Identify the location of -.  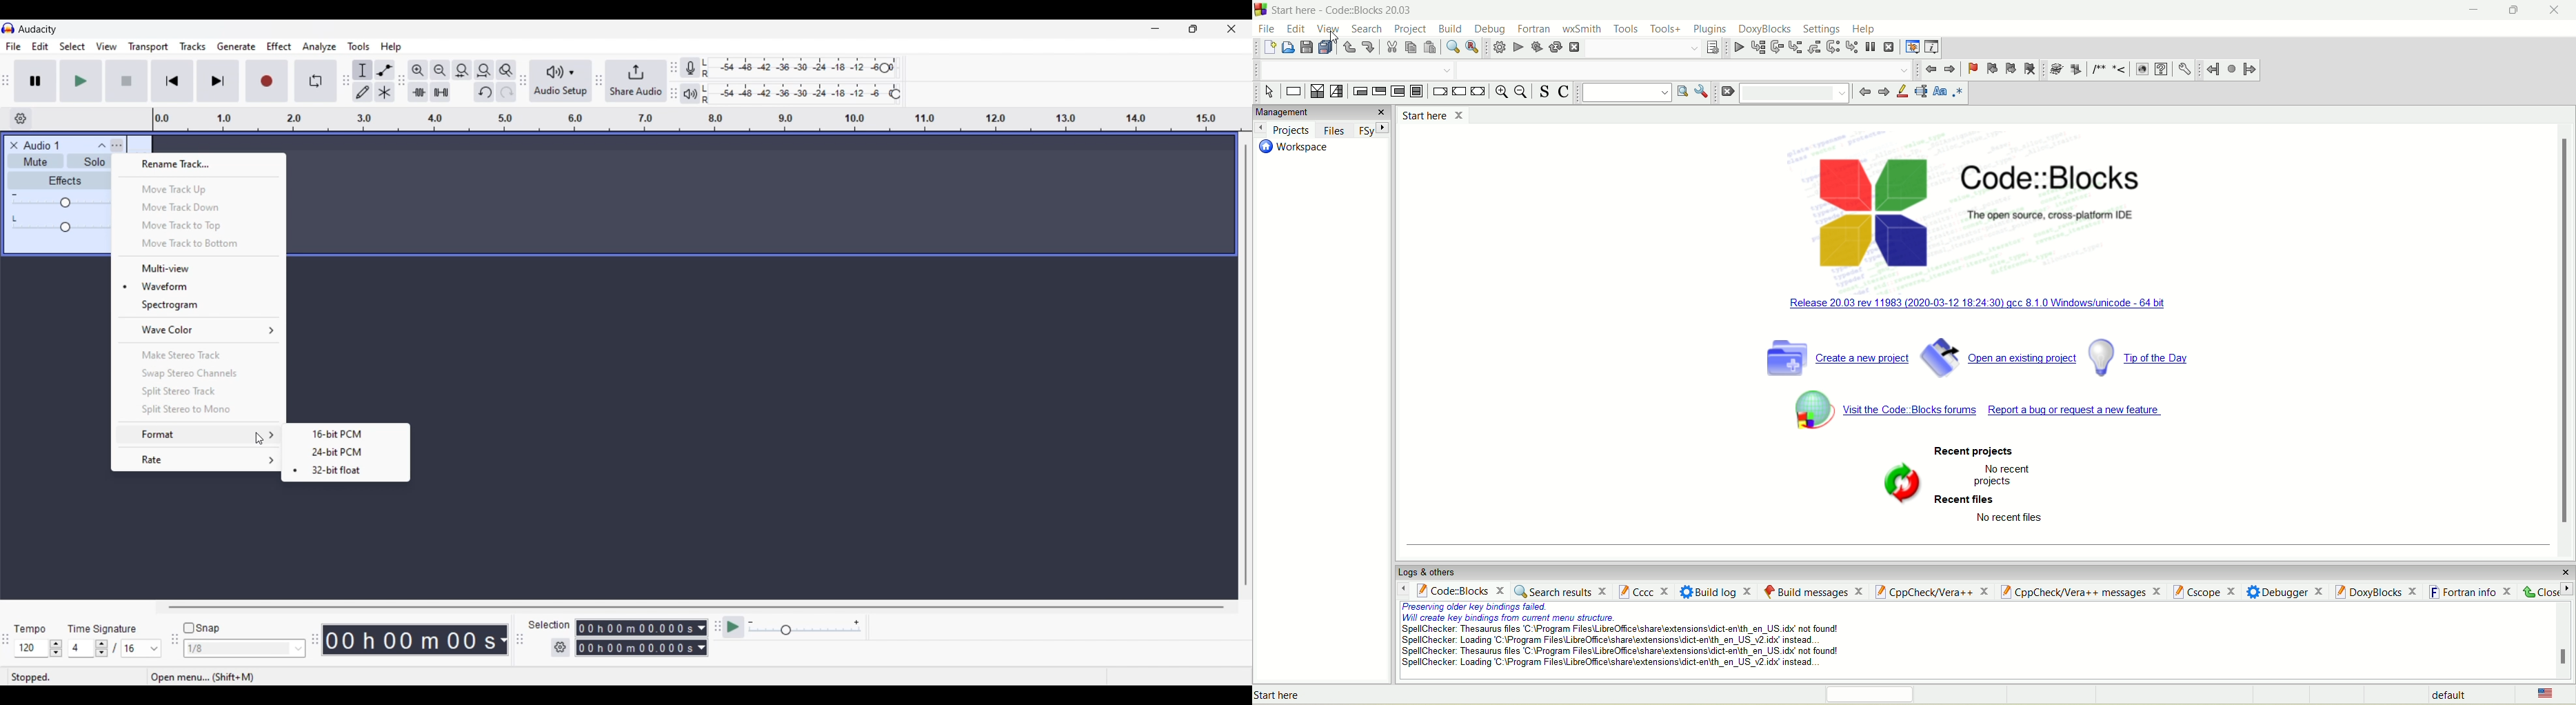
(14, 193).